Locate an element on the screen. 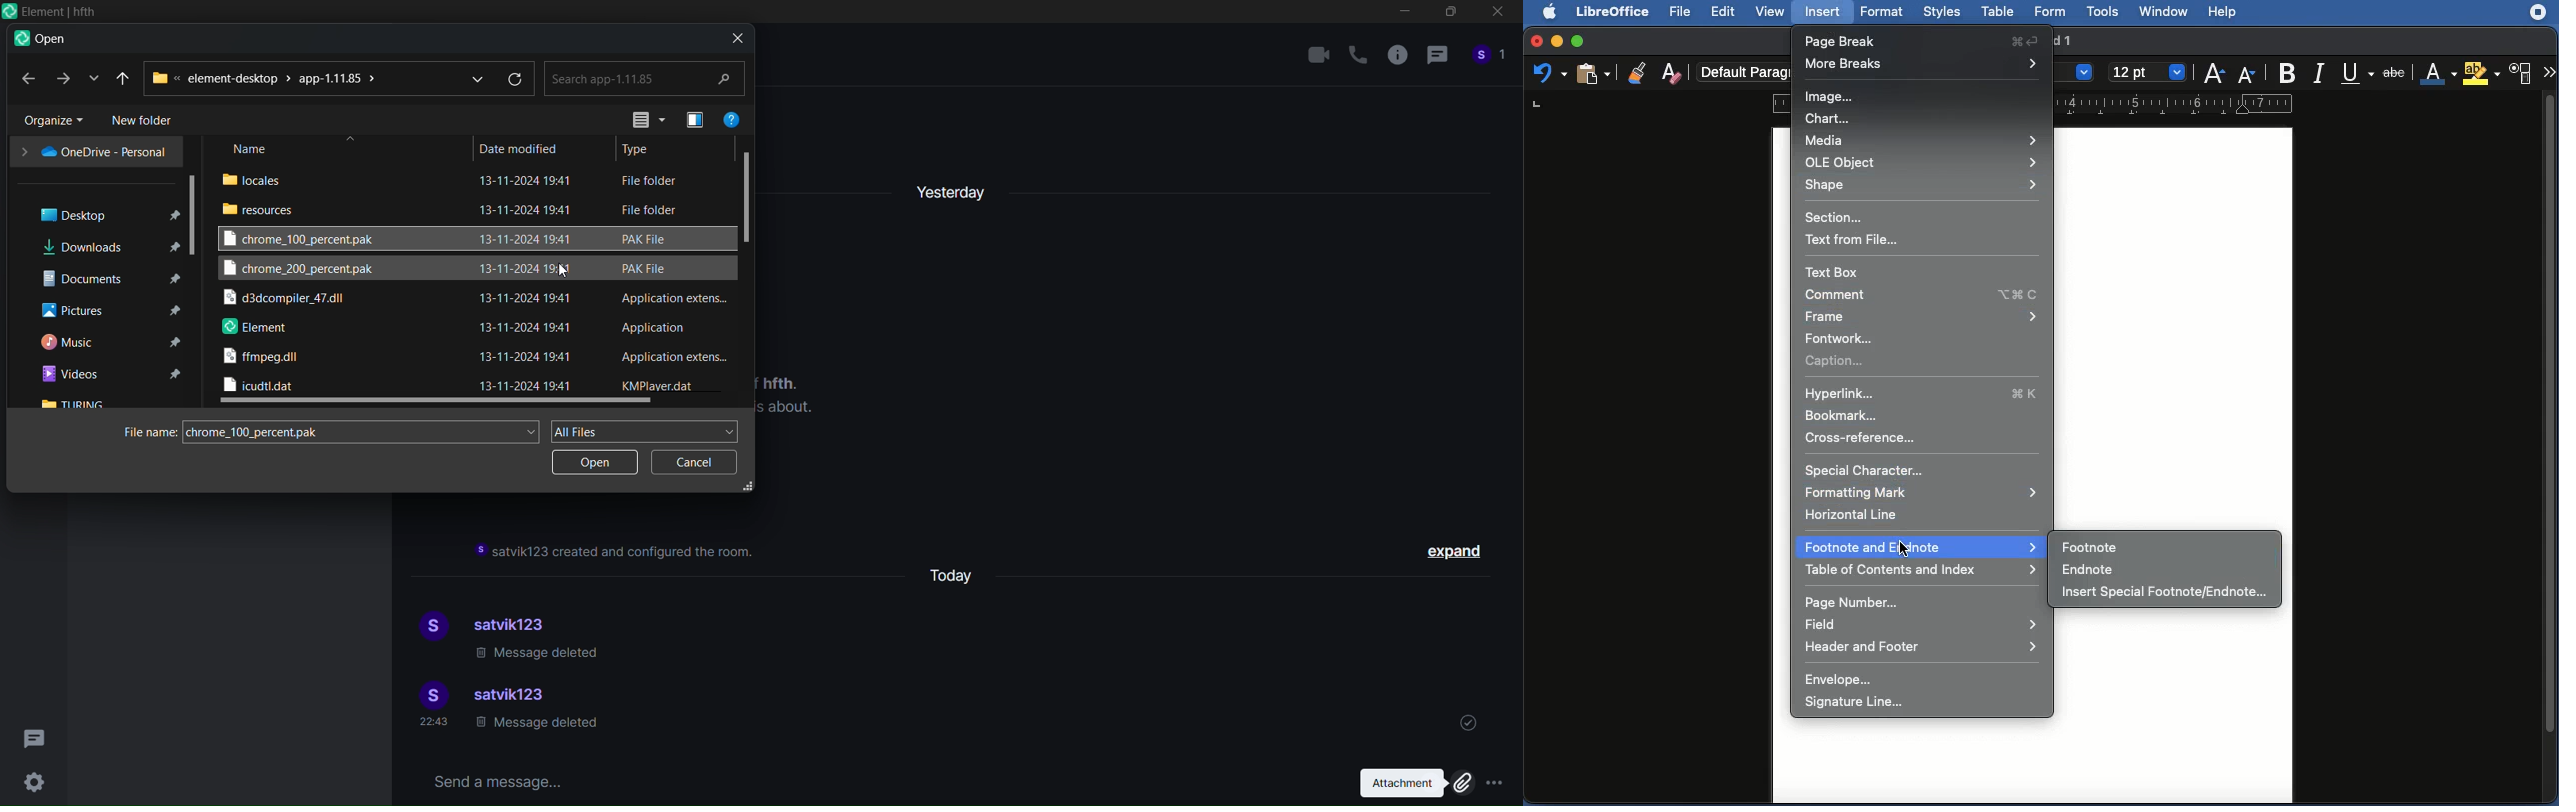 This screenshot has width=2576, height=812. Signature line is located at coordinates (1864, 701).